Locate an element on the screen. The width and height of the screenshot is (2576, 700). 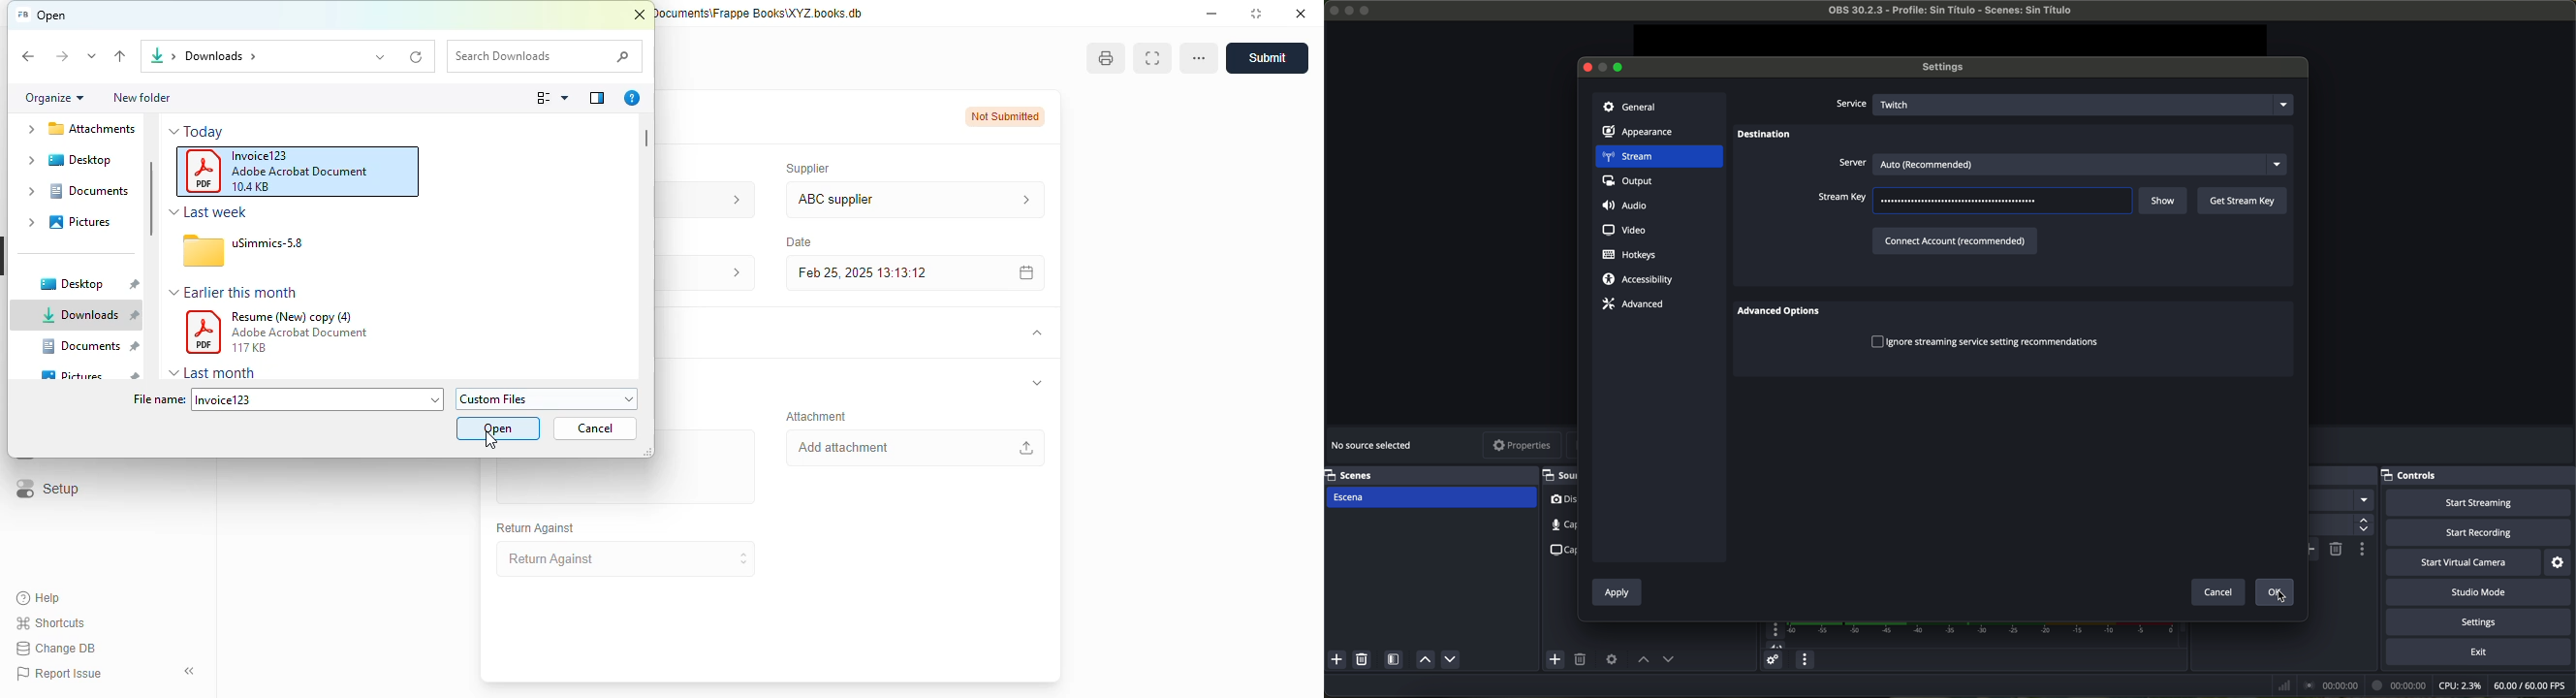
advanced audio properties is located at coordinates (1773, 661).